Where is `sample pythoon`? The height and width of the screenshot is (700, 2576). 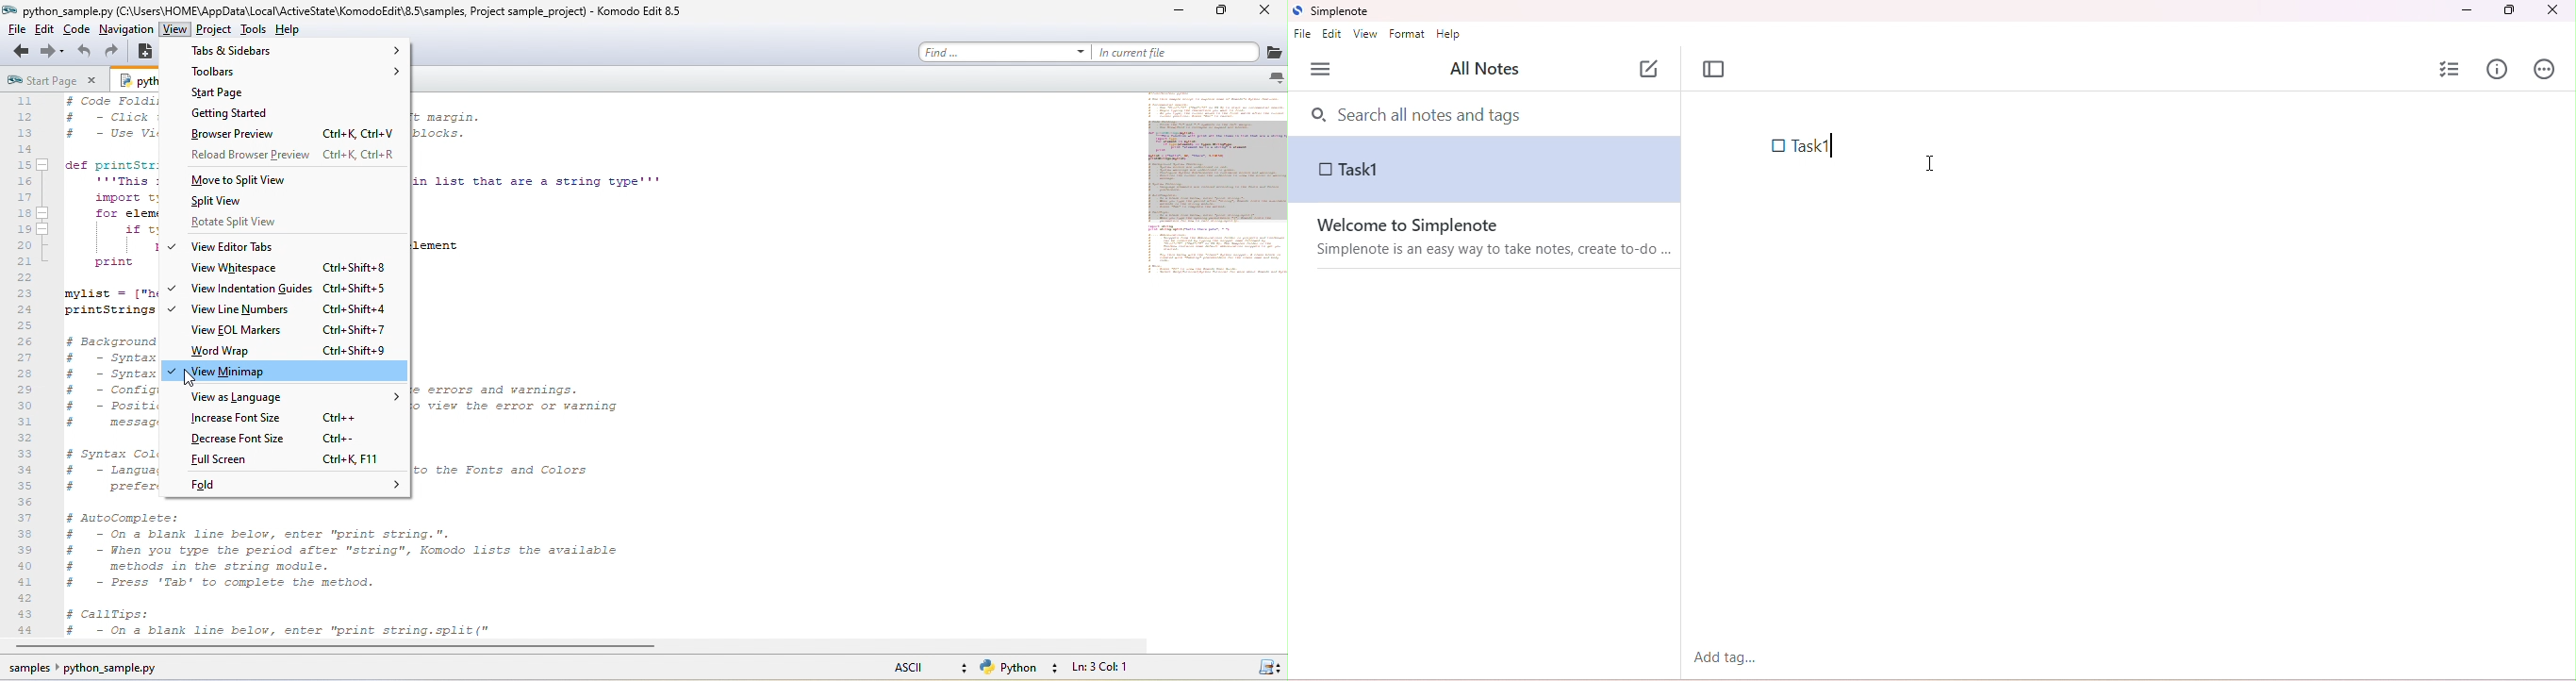 sample pythoon is located at coordinates (87, 667).